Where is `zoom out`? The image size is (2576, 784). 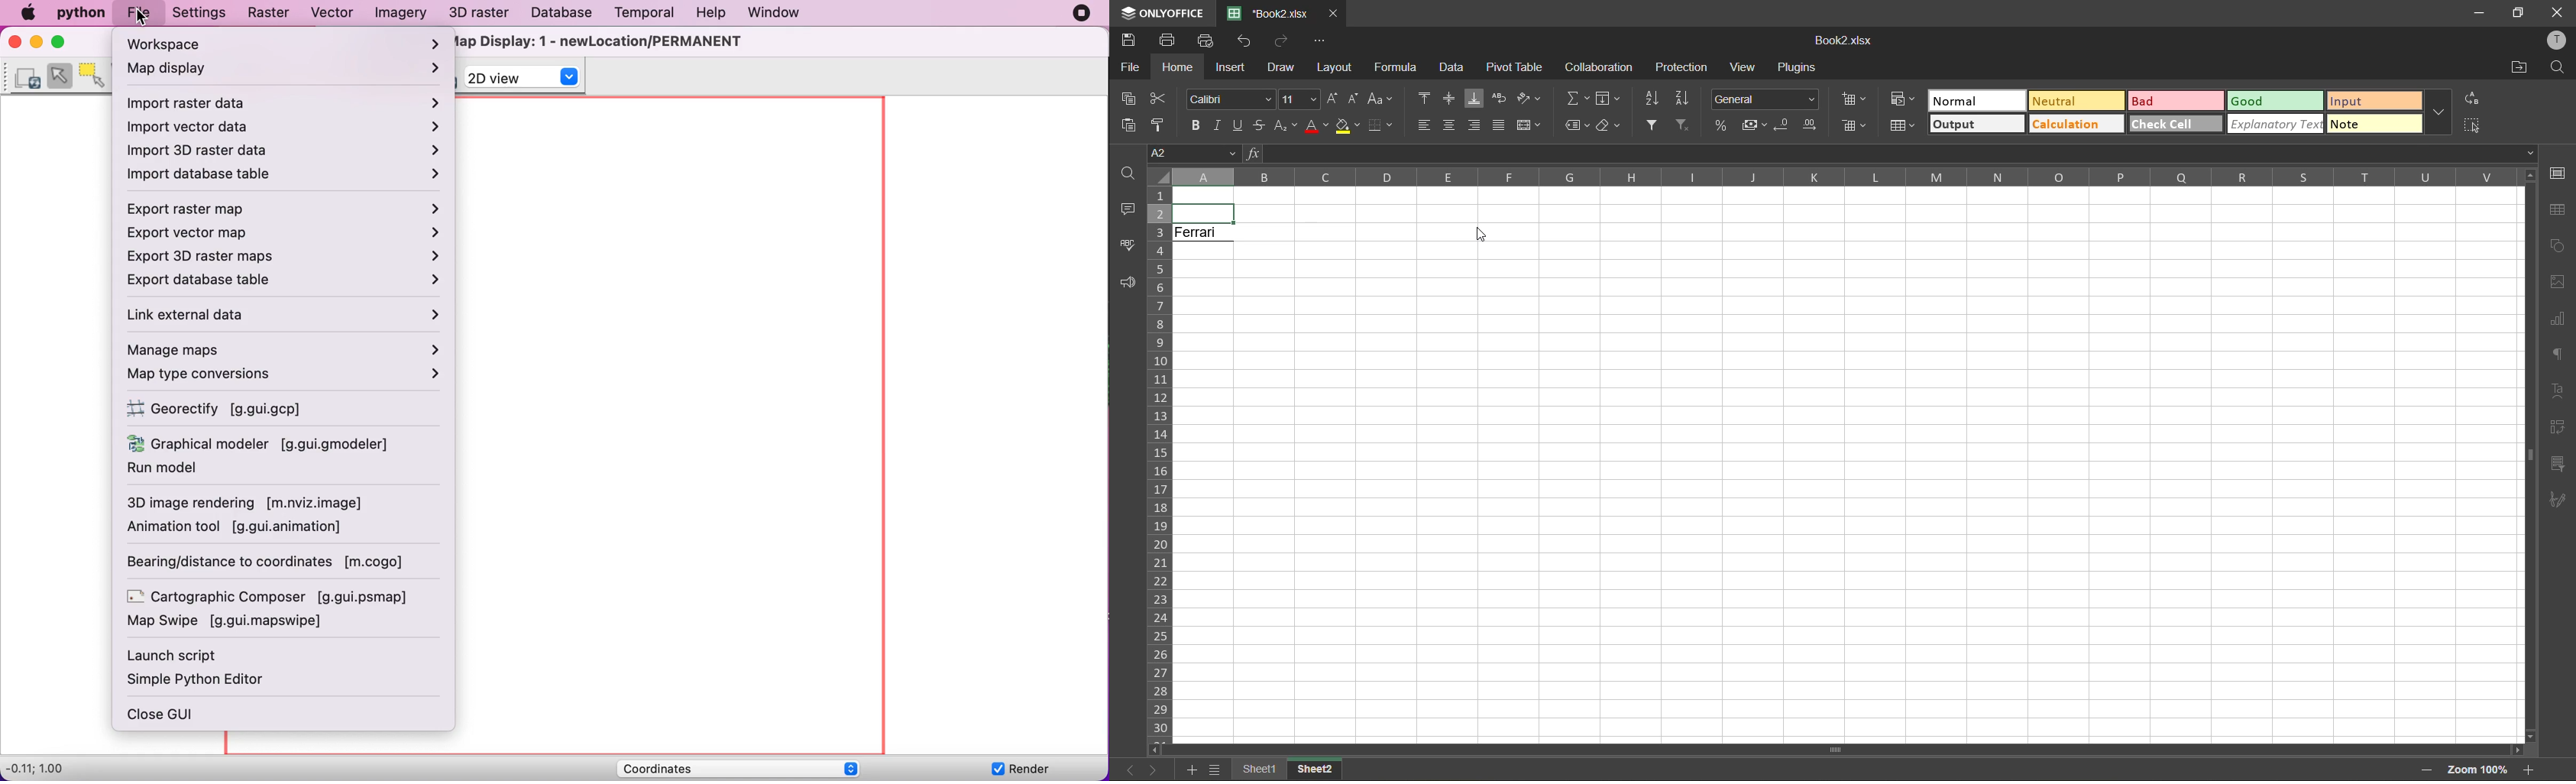 zoom out is located at coordinates (2426, 769).